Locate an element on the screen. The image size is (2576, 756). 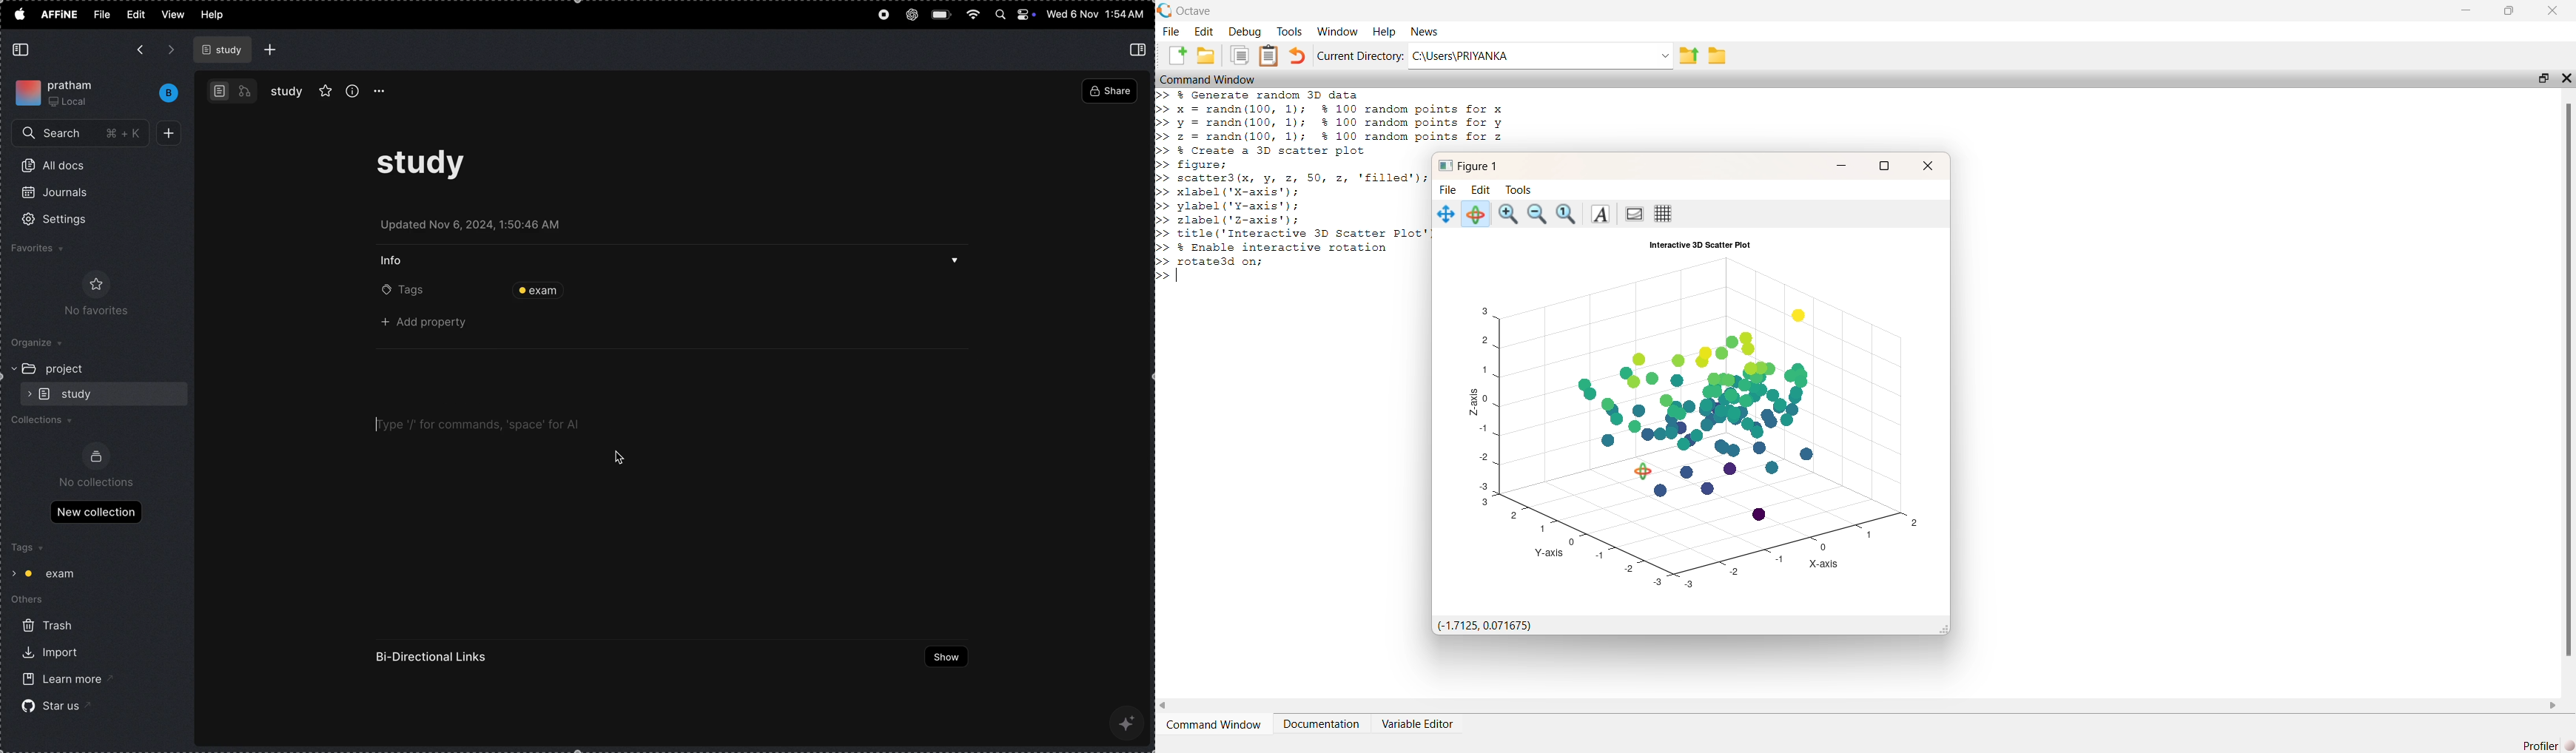
collection logo is located at coordinates (96, 456).